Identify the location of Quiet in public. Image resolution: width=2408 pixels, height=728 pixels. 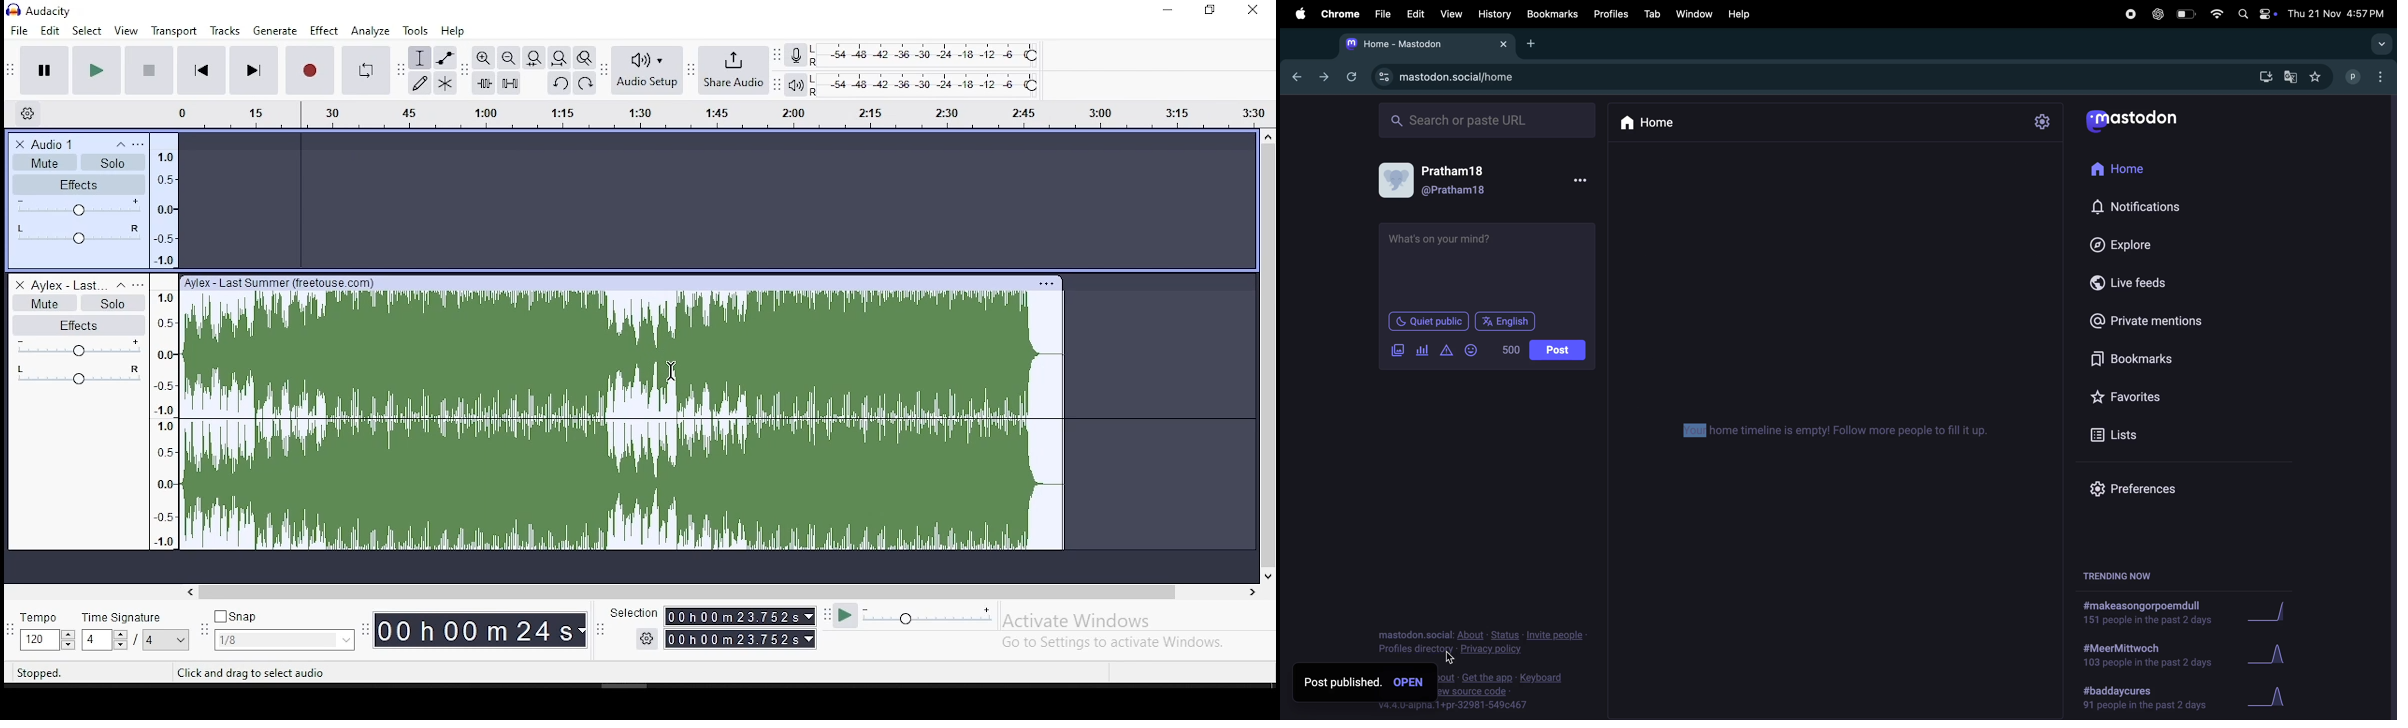
(1428, 322).